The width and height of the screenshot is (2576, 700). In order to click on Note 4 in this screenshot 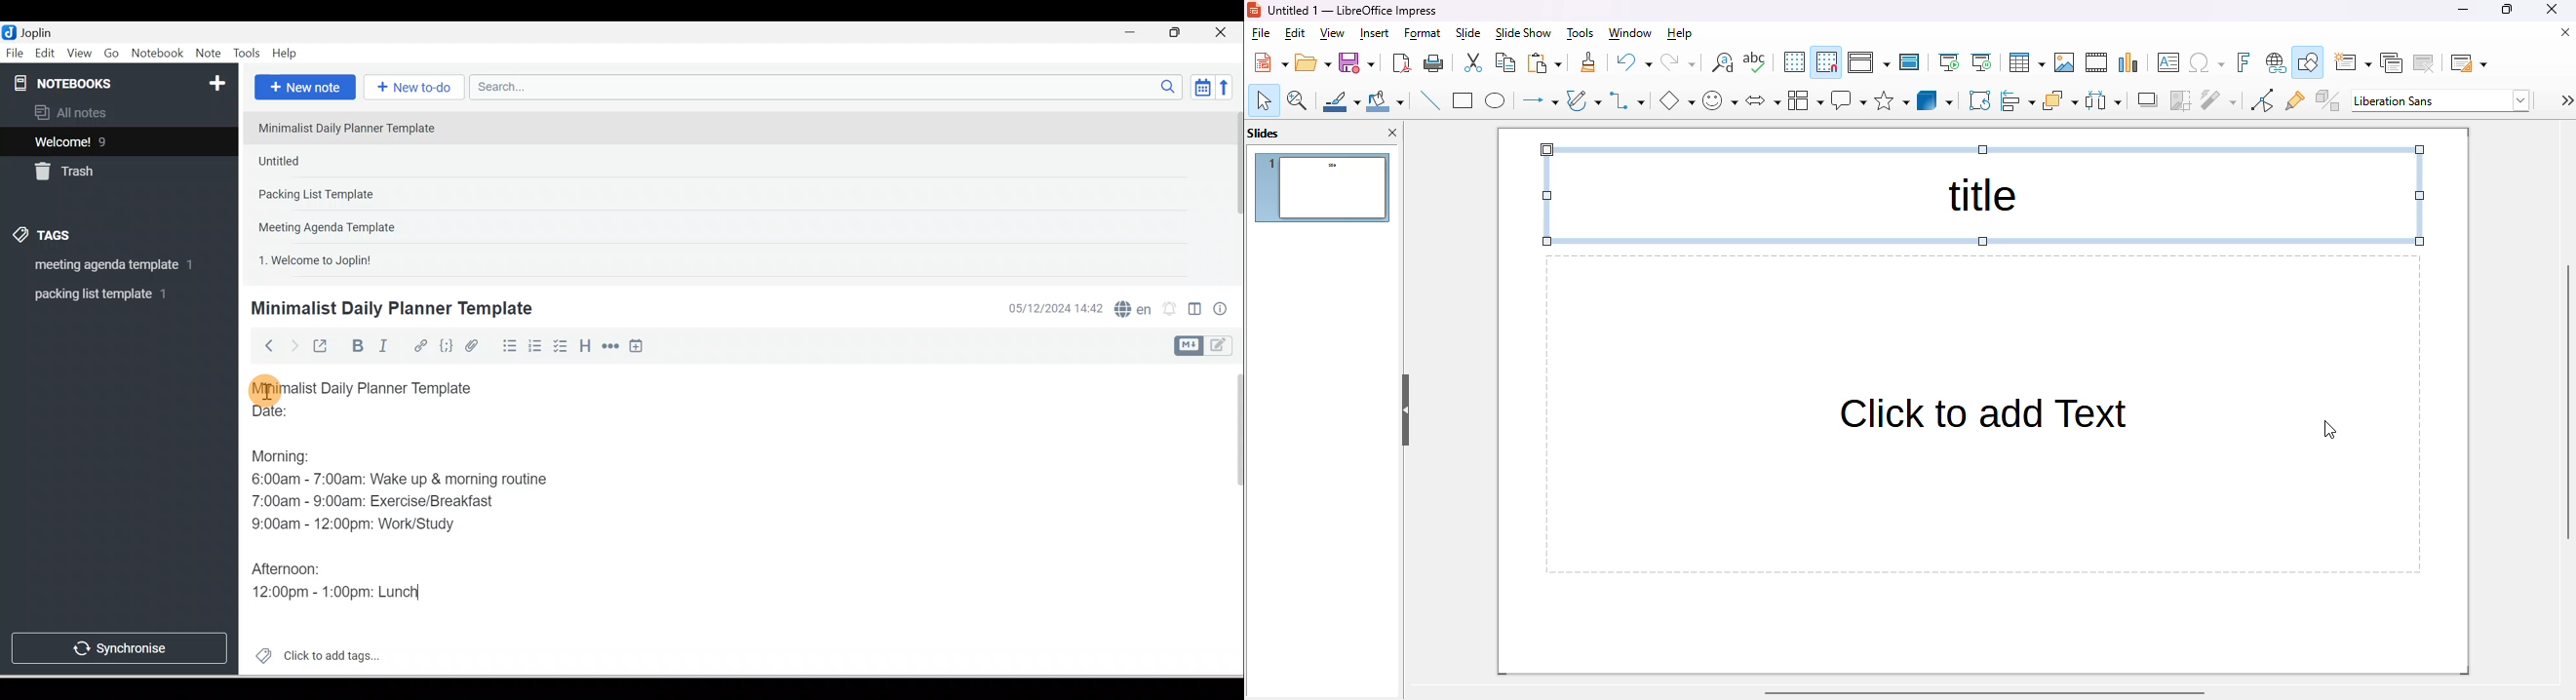, I will do `click(345, 224)`.